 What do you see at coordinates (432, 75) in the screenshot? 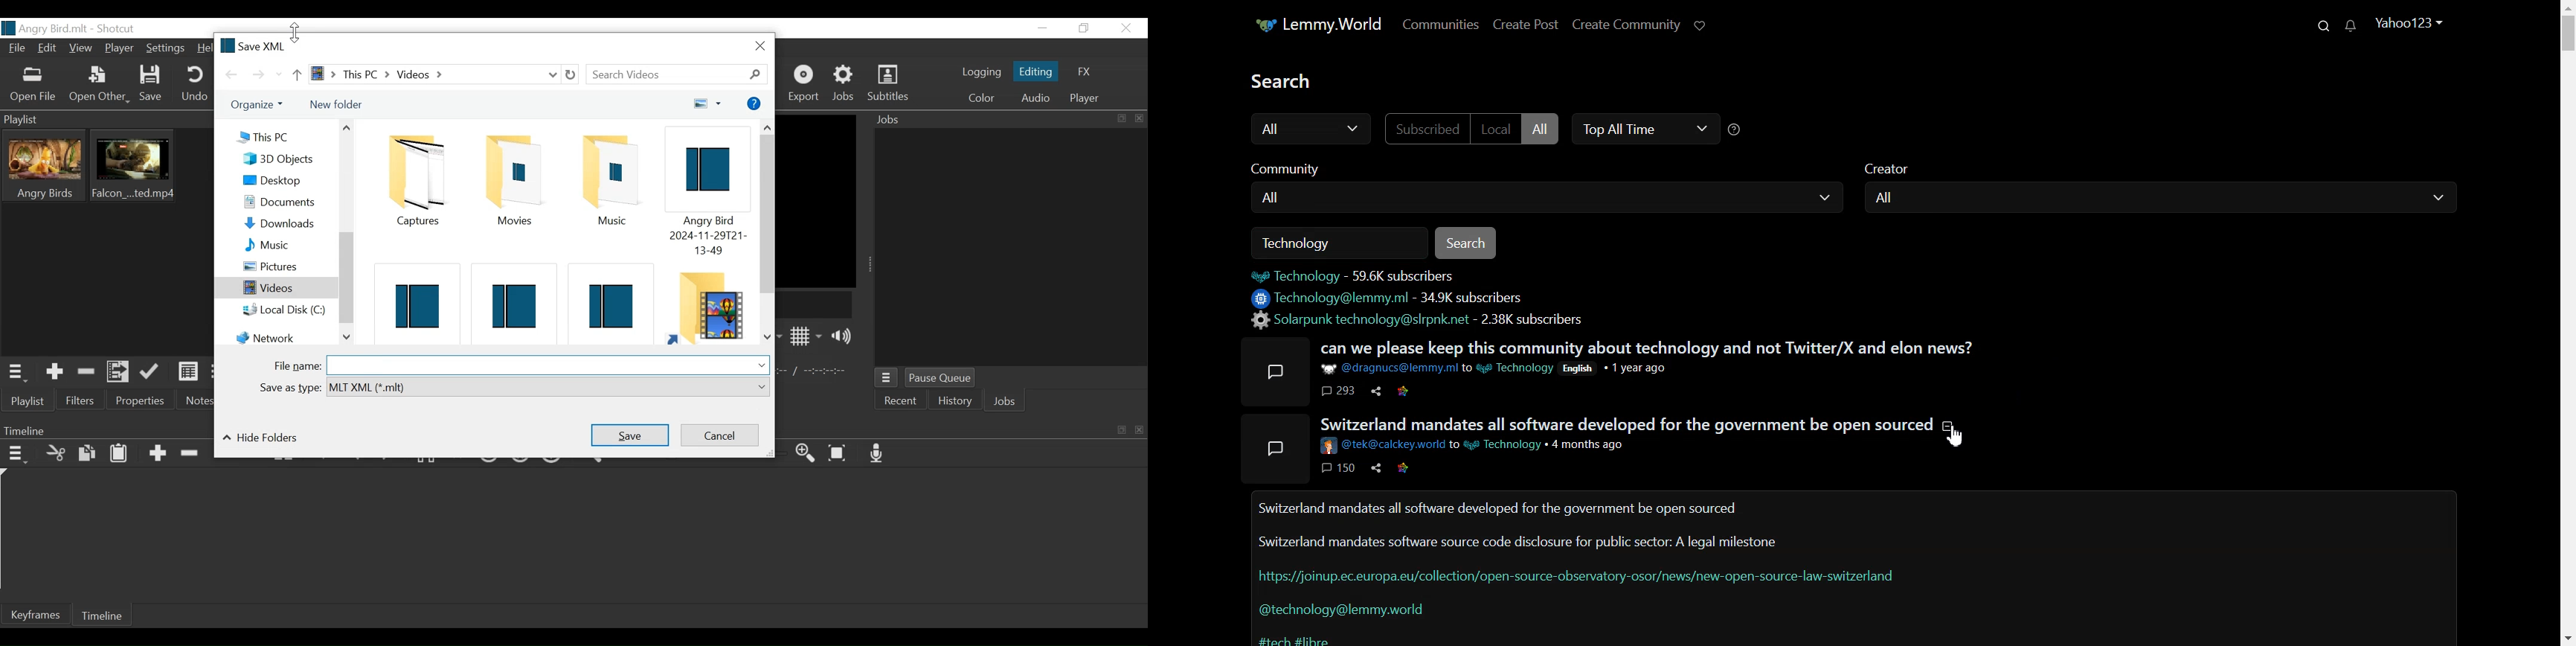
I see `File Path` at bounding box center [432, 75].